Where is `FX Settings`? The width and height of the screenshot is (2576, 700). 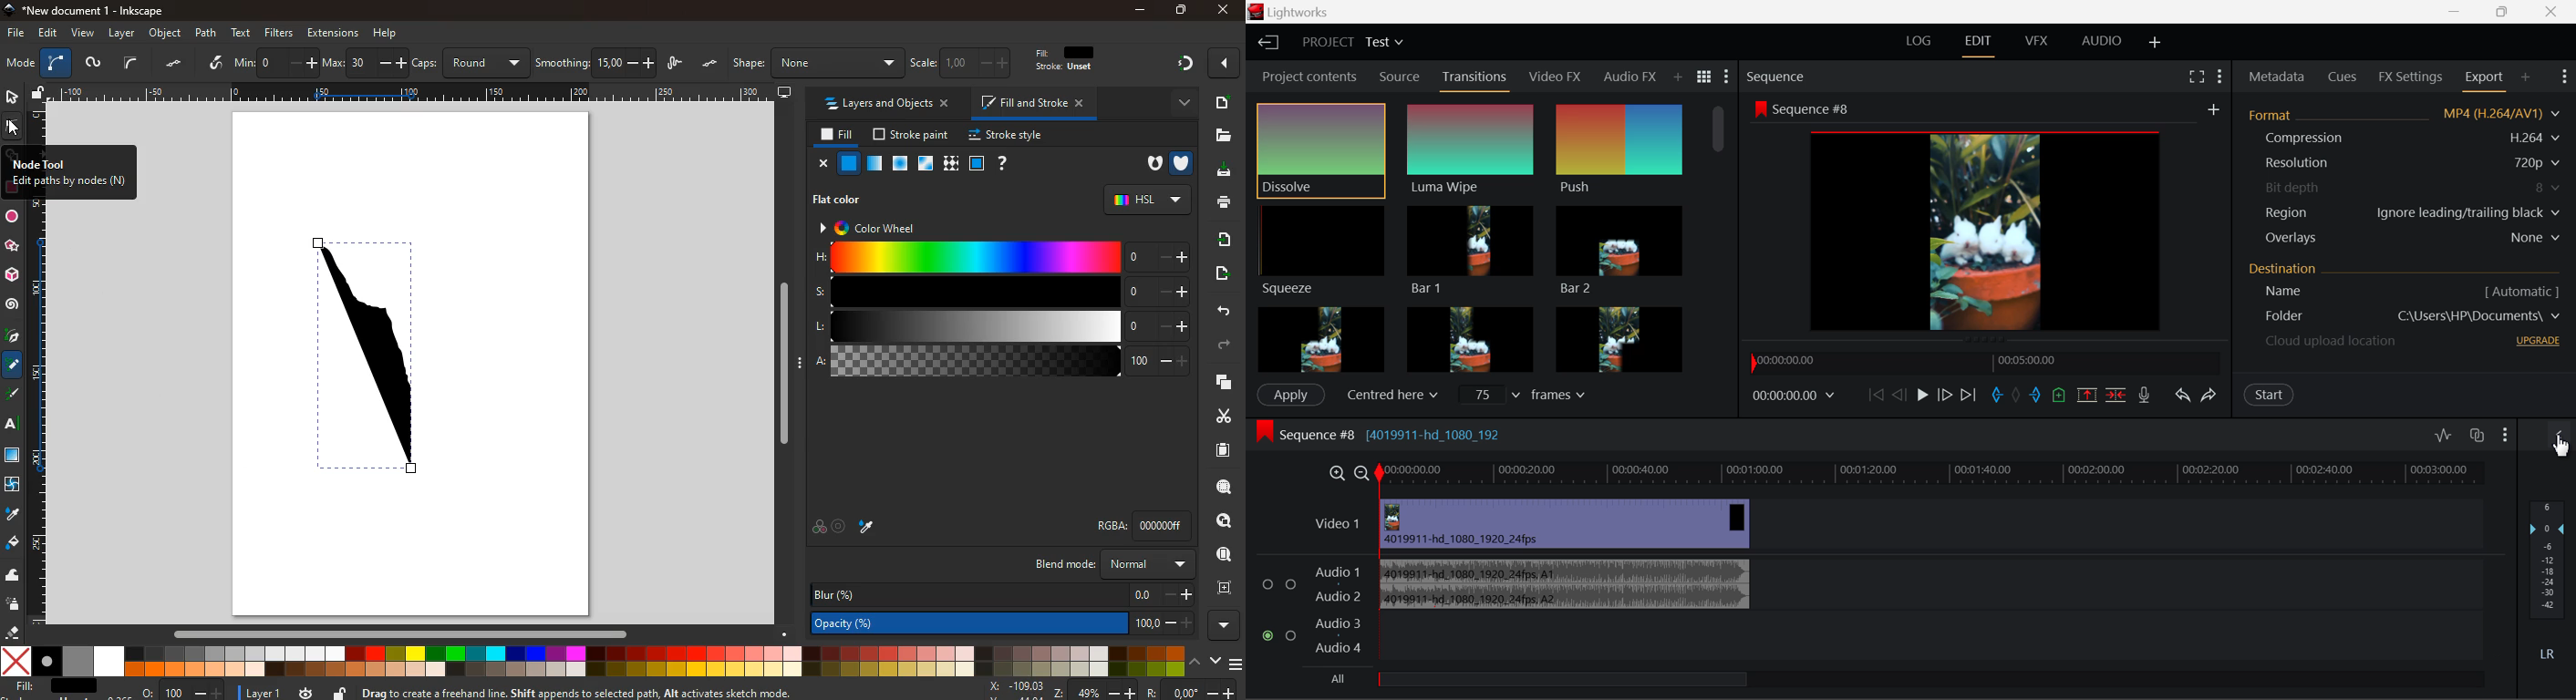 FX Settings is located at coordinates (2410, 76).